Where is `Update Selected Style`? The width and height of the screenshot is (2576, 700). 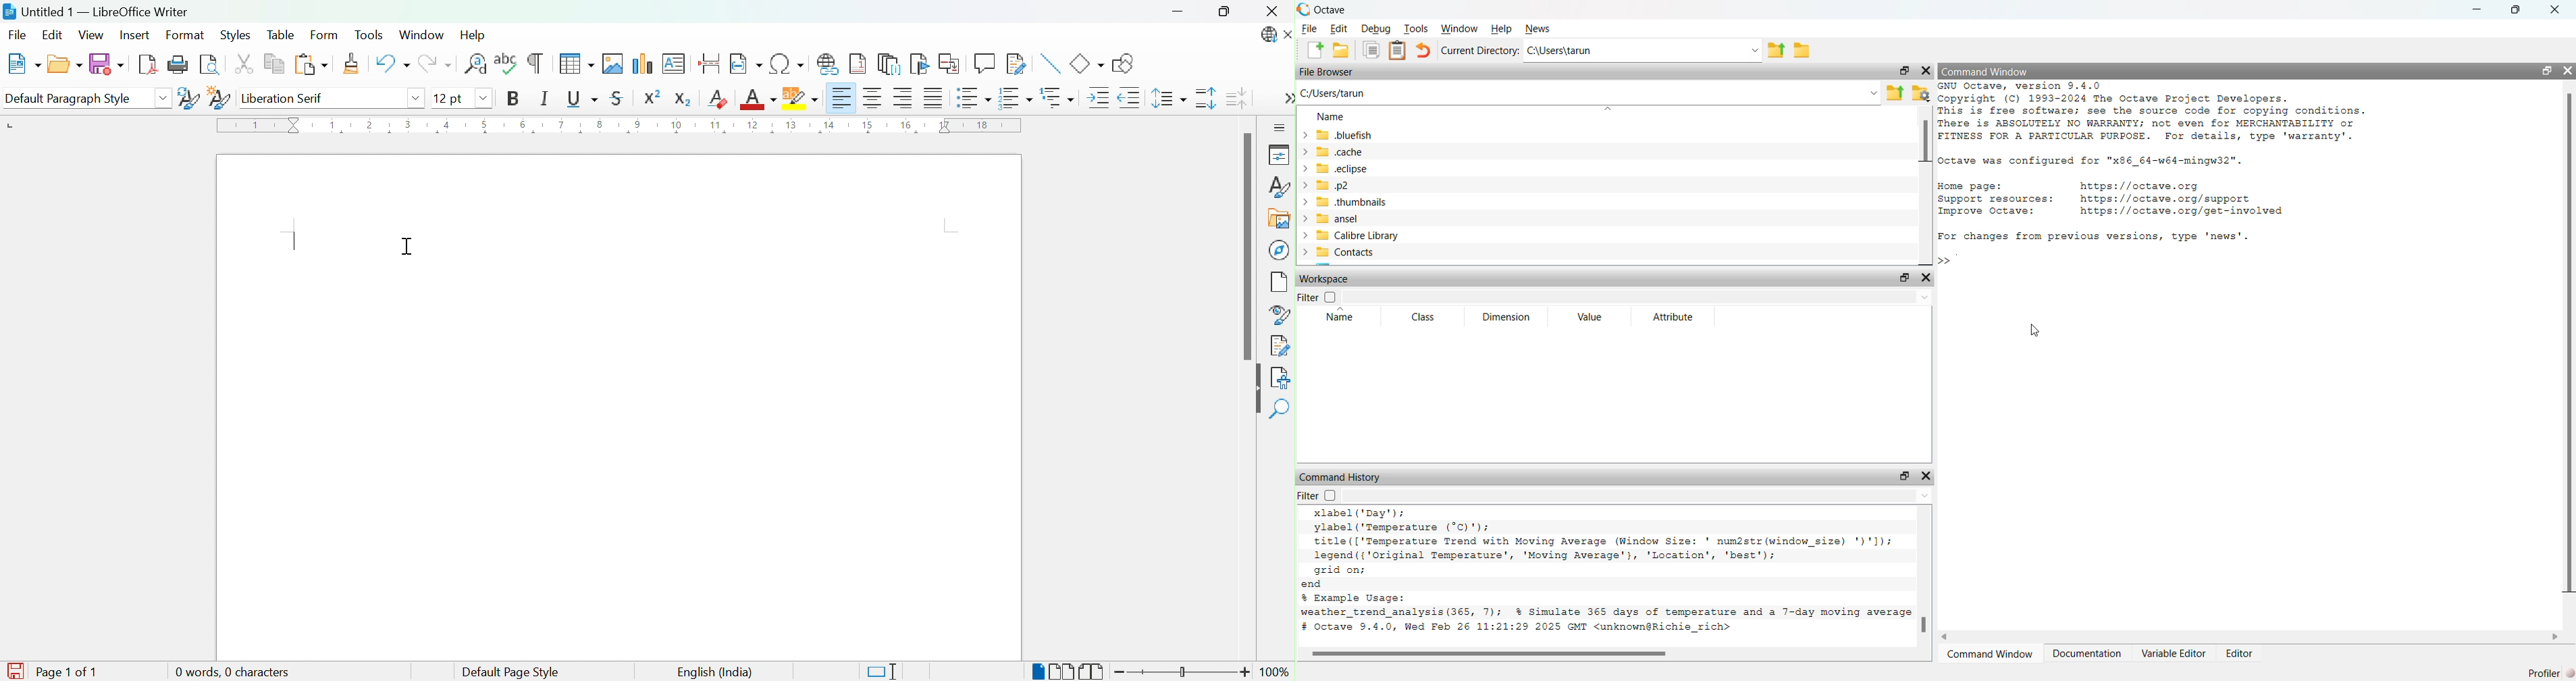
Update Selected Style is located at coordinates (187, 97).